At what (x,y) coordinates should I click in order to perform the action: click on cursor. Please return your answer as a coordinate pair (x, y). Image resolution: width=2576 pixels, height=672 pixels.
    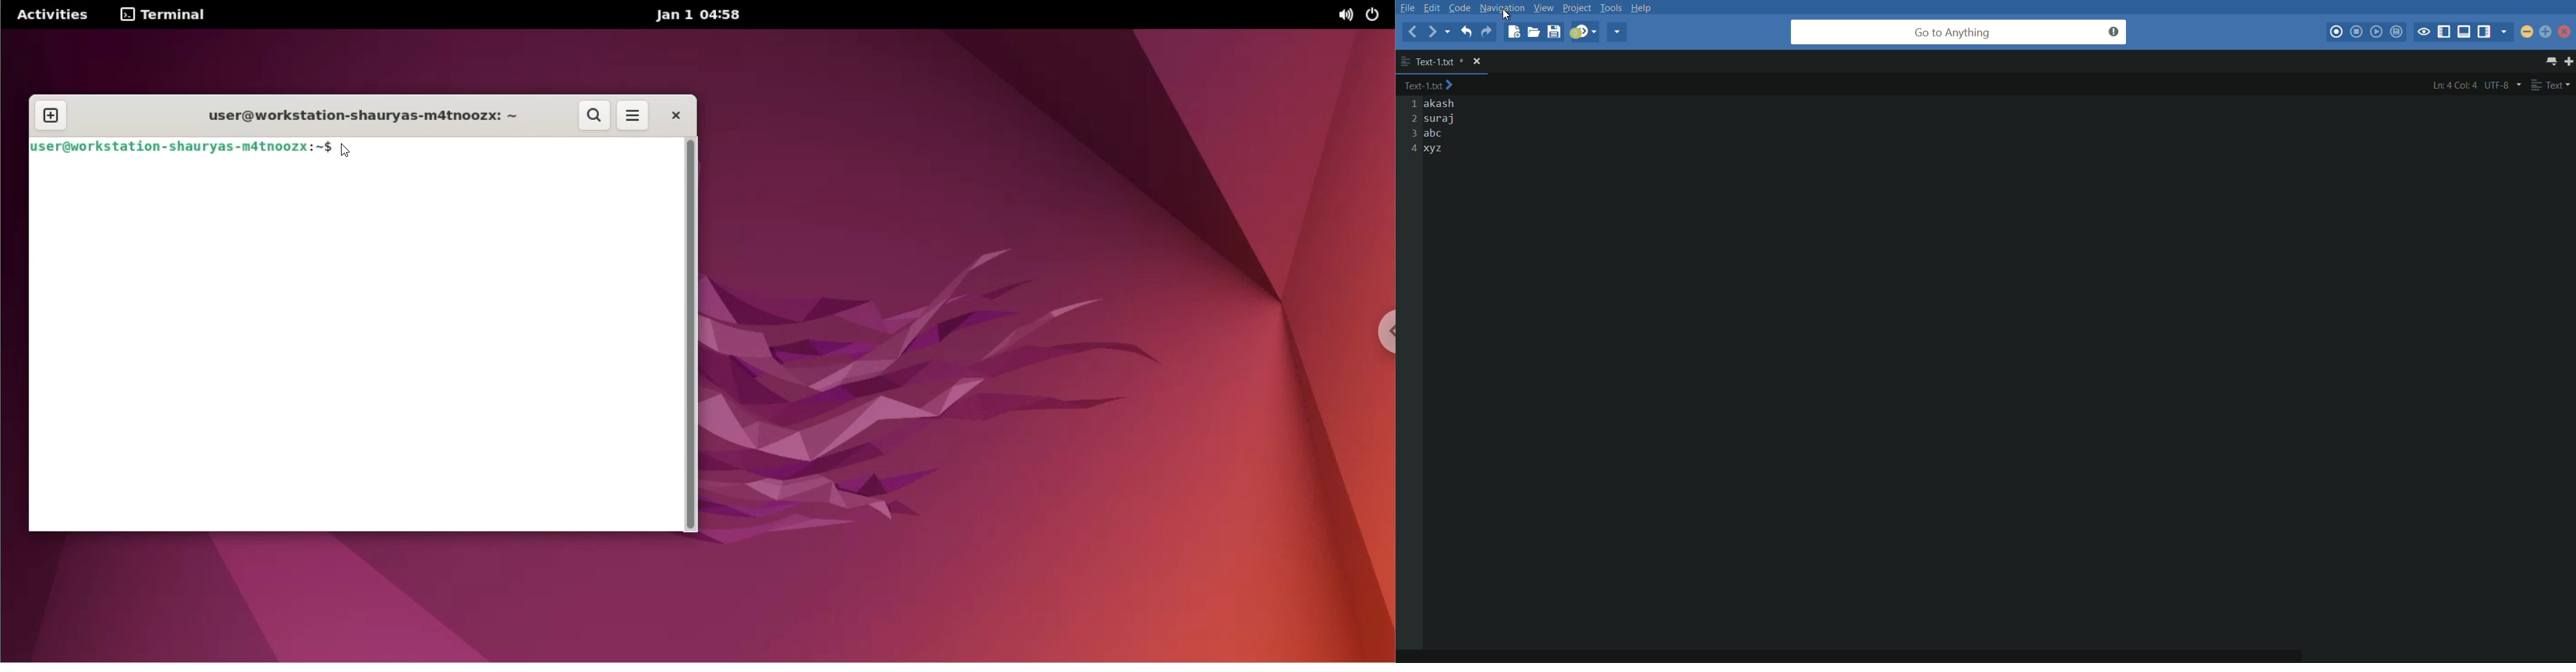
    Looking at the image, I should click on (1507, 15).